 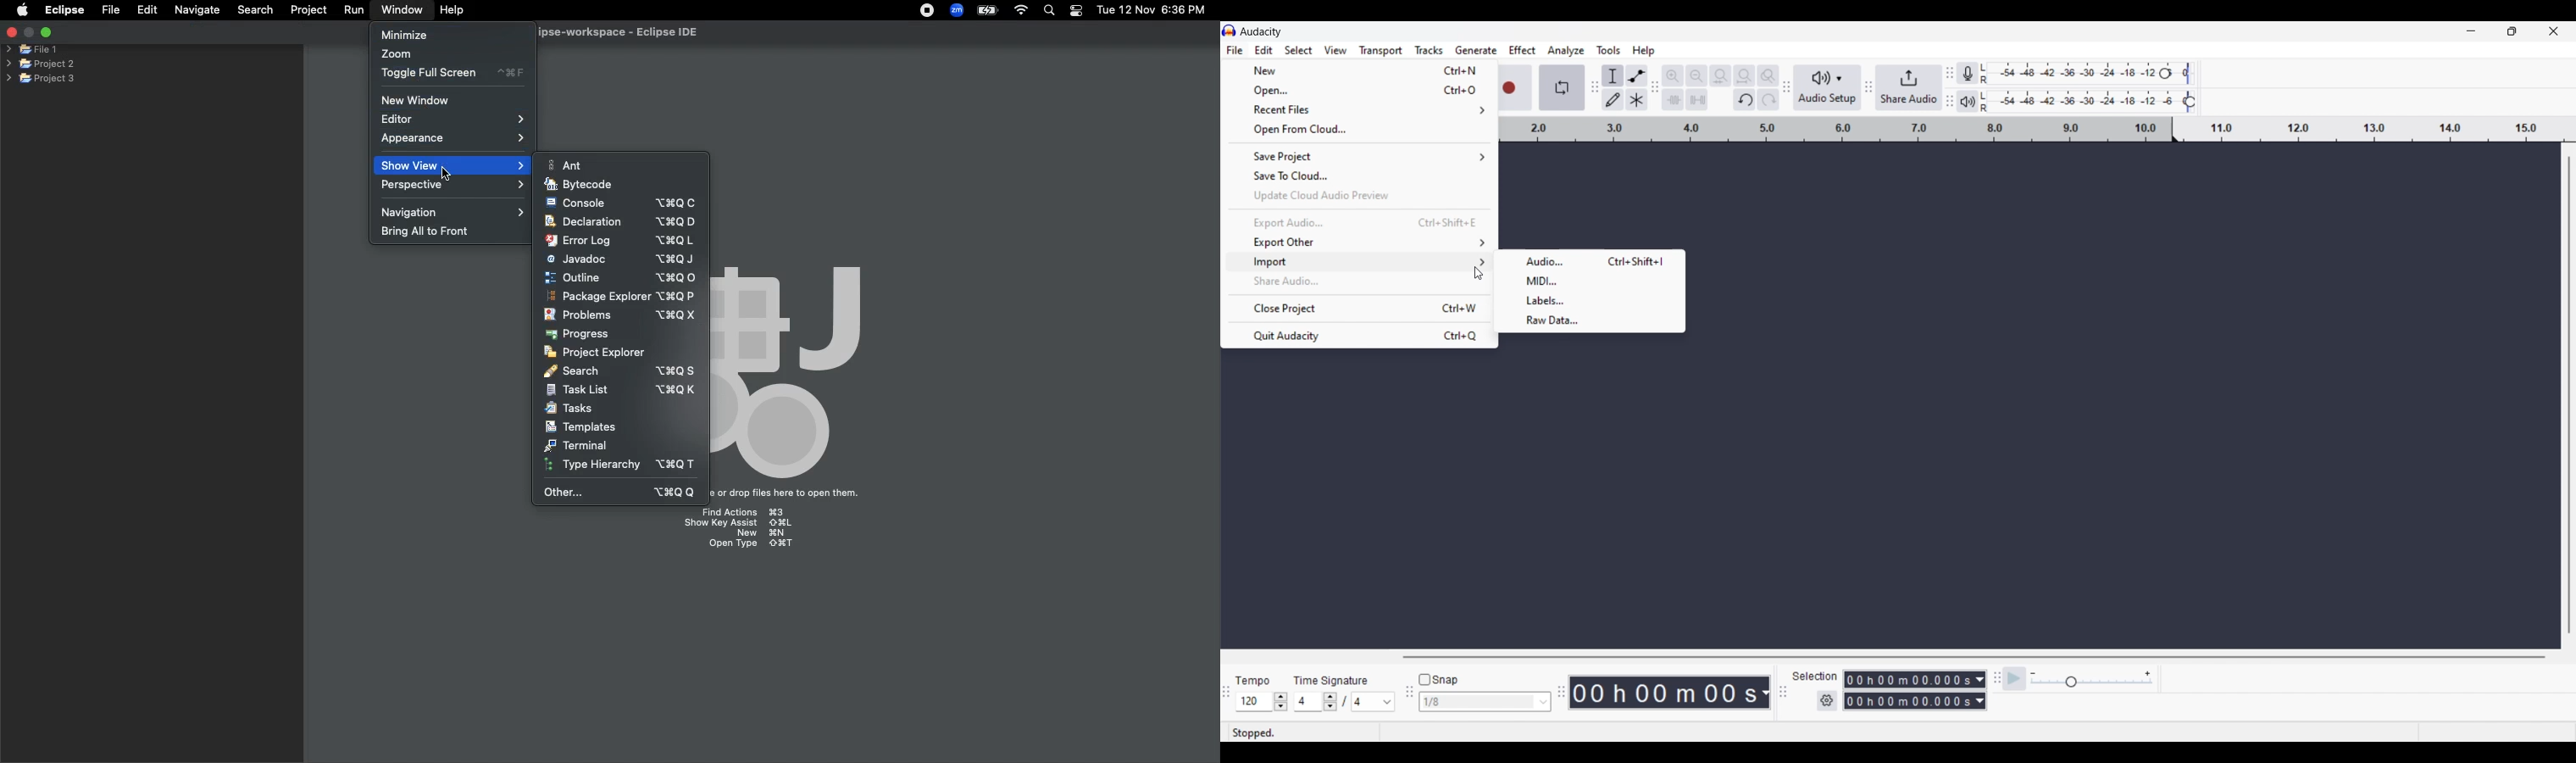 I want to click on Play-at-speed/Play-at-speed once, so click(x=2015, y=679).